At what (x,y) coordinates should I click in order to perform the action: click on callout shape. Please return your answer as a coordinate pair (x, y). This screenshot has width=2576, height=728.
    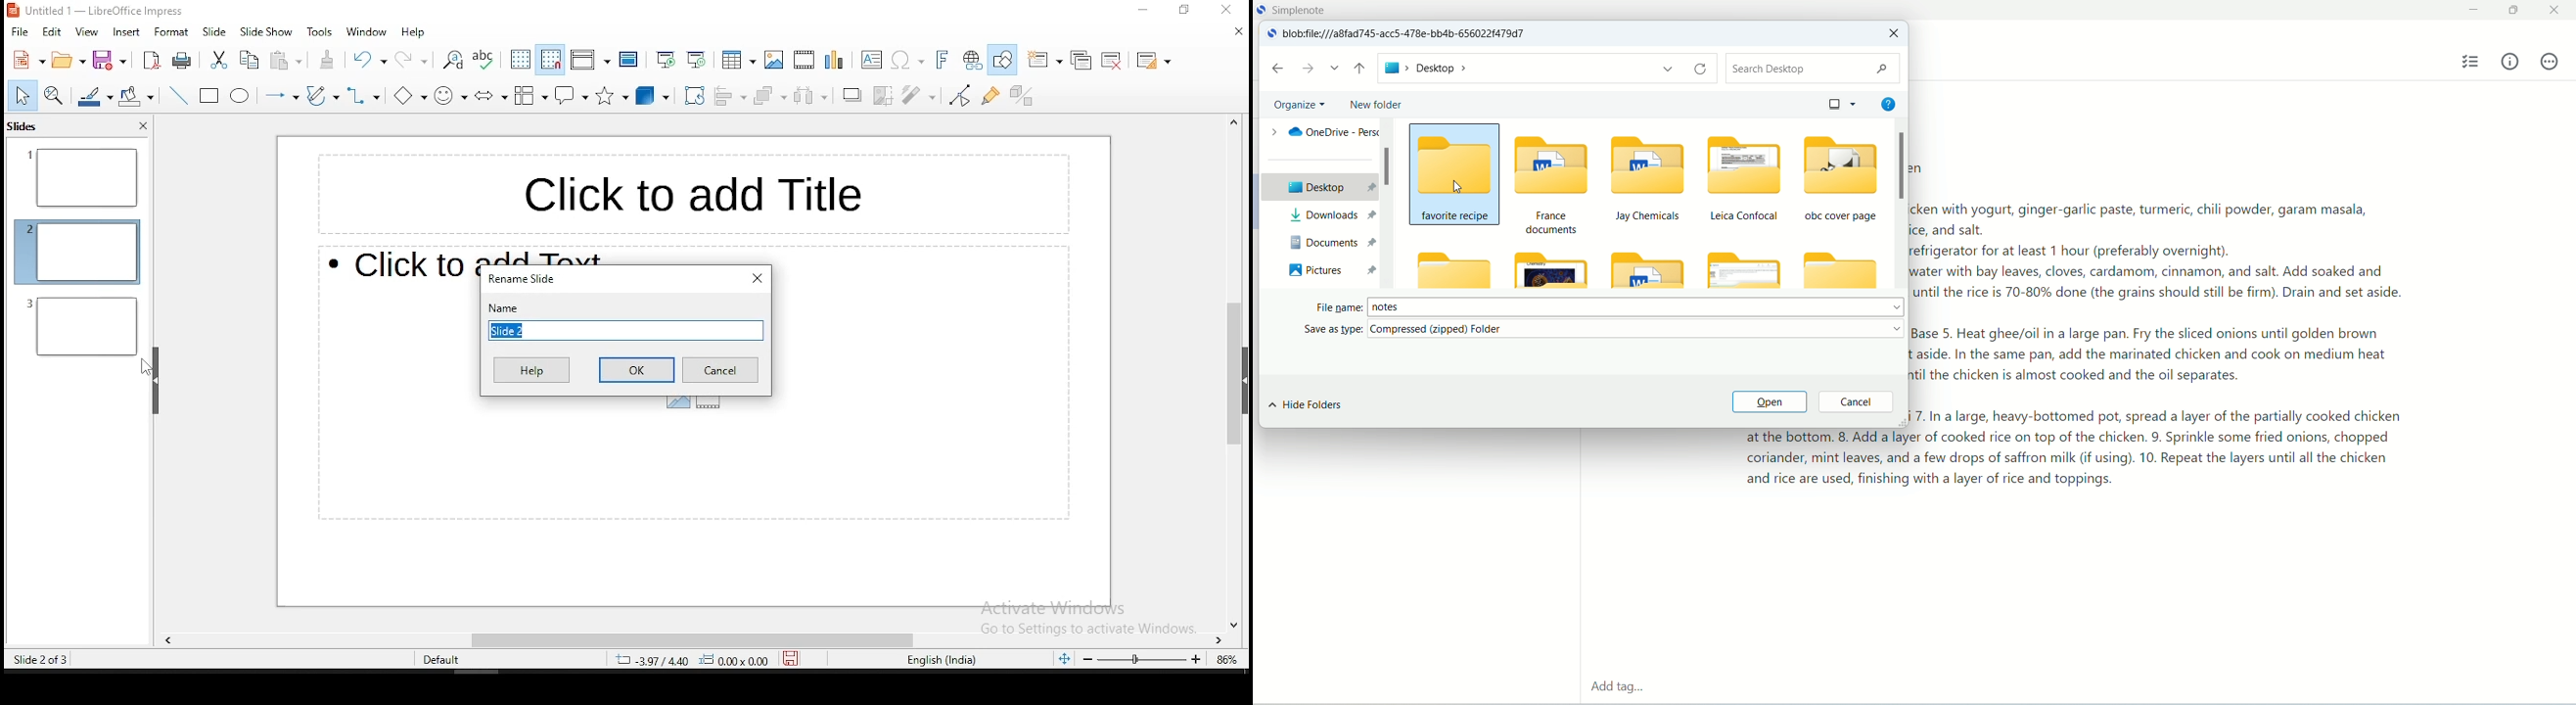
    Looking at the image, I should click on (572, 95).